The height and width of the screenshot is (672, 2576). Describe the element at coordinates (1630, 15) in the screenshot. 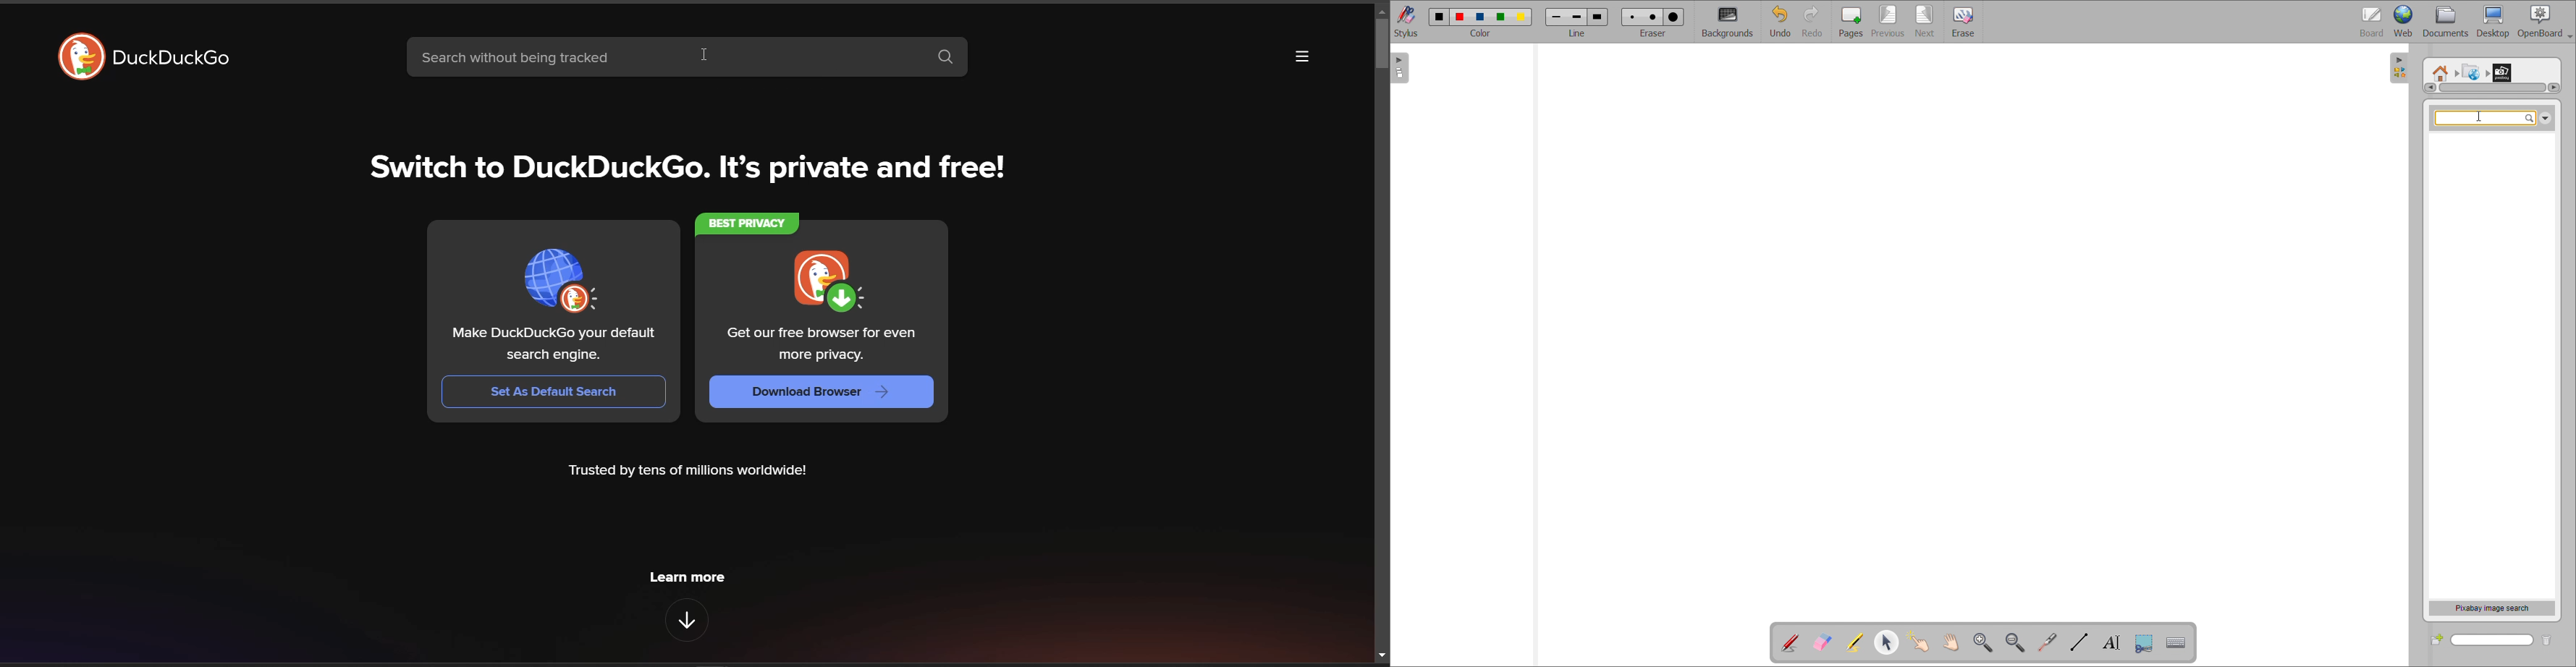

I see `Small erase` at that location.